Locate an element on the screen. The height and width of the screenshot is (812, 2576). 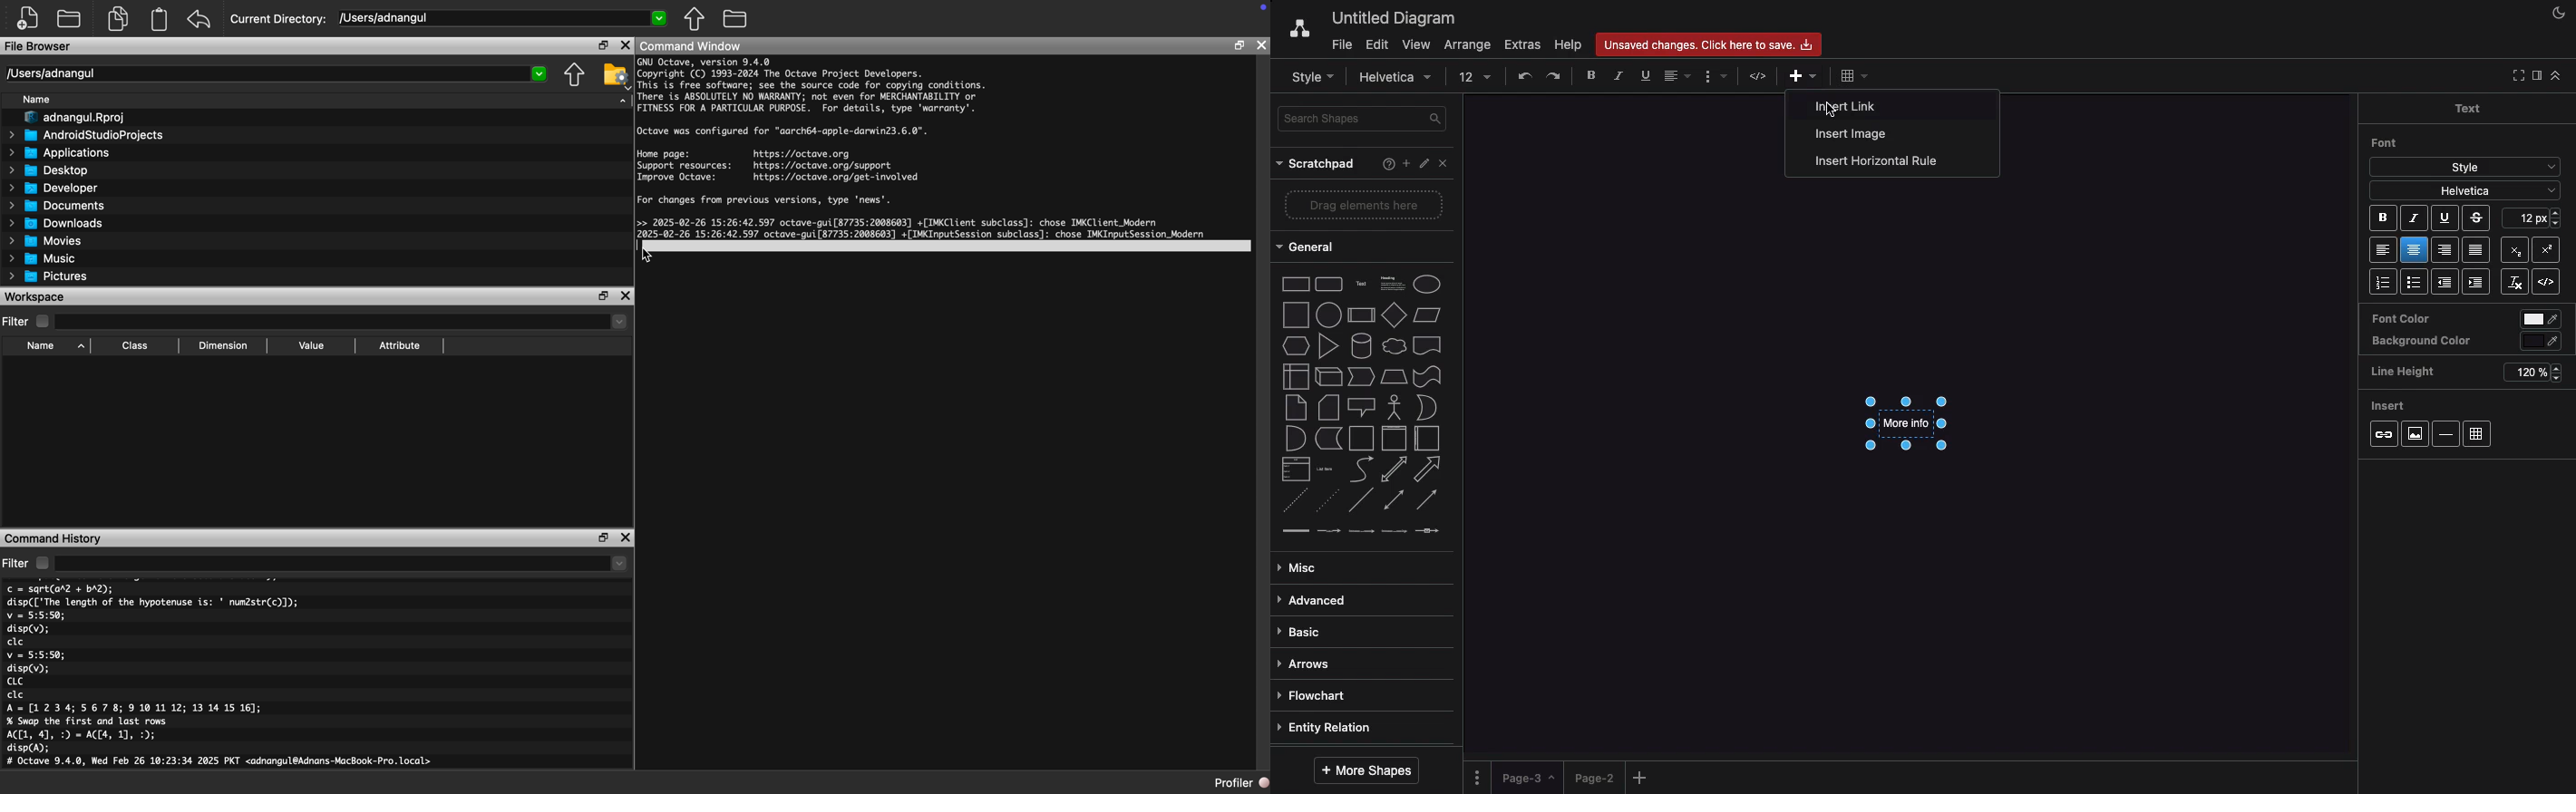
Image is located at coordinates (2414, 433).